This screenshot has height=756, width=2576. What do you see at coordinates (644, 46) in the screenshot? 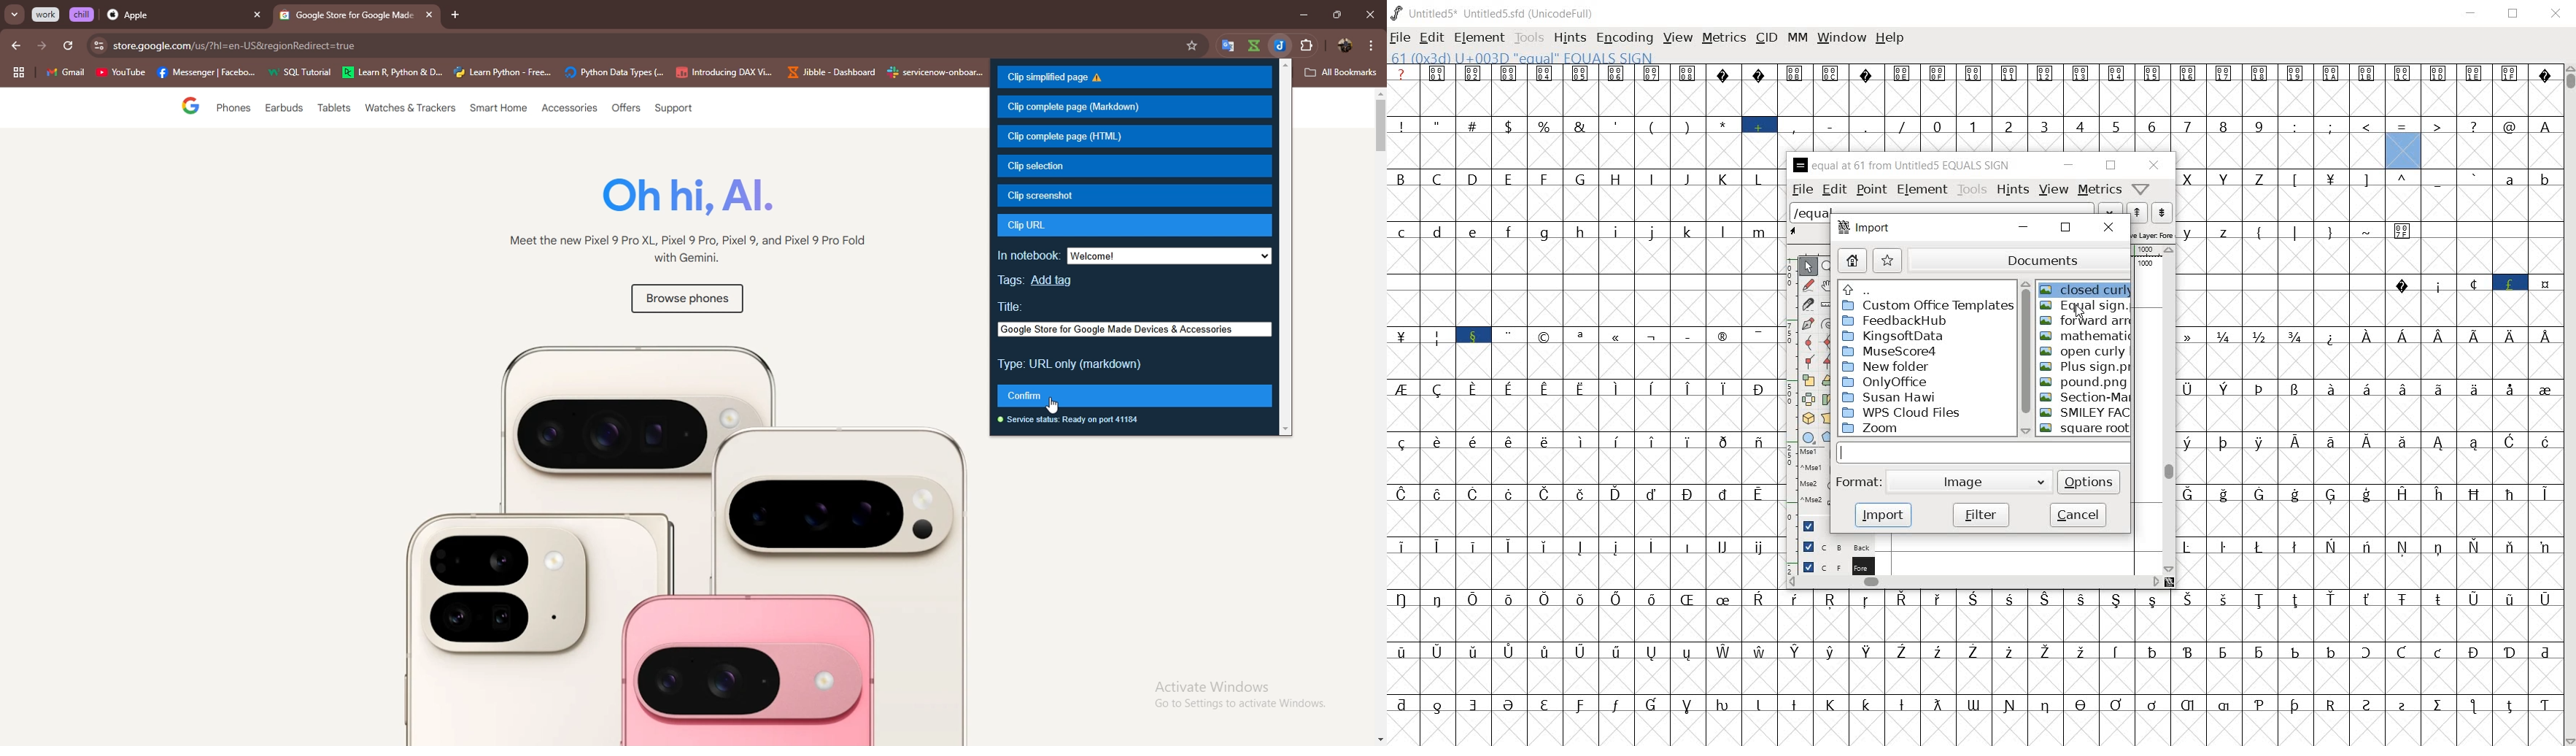
I see `apple.com` at bounding box center [644, 46].